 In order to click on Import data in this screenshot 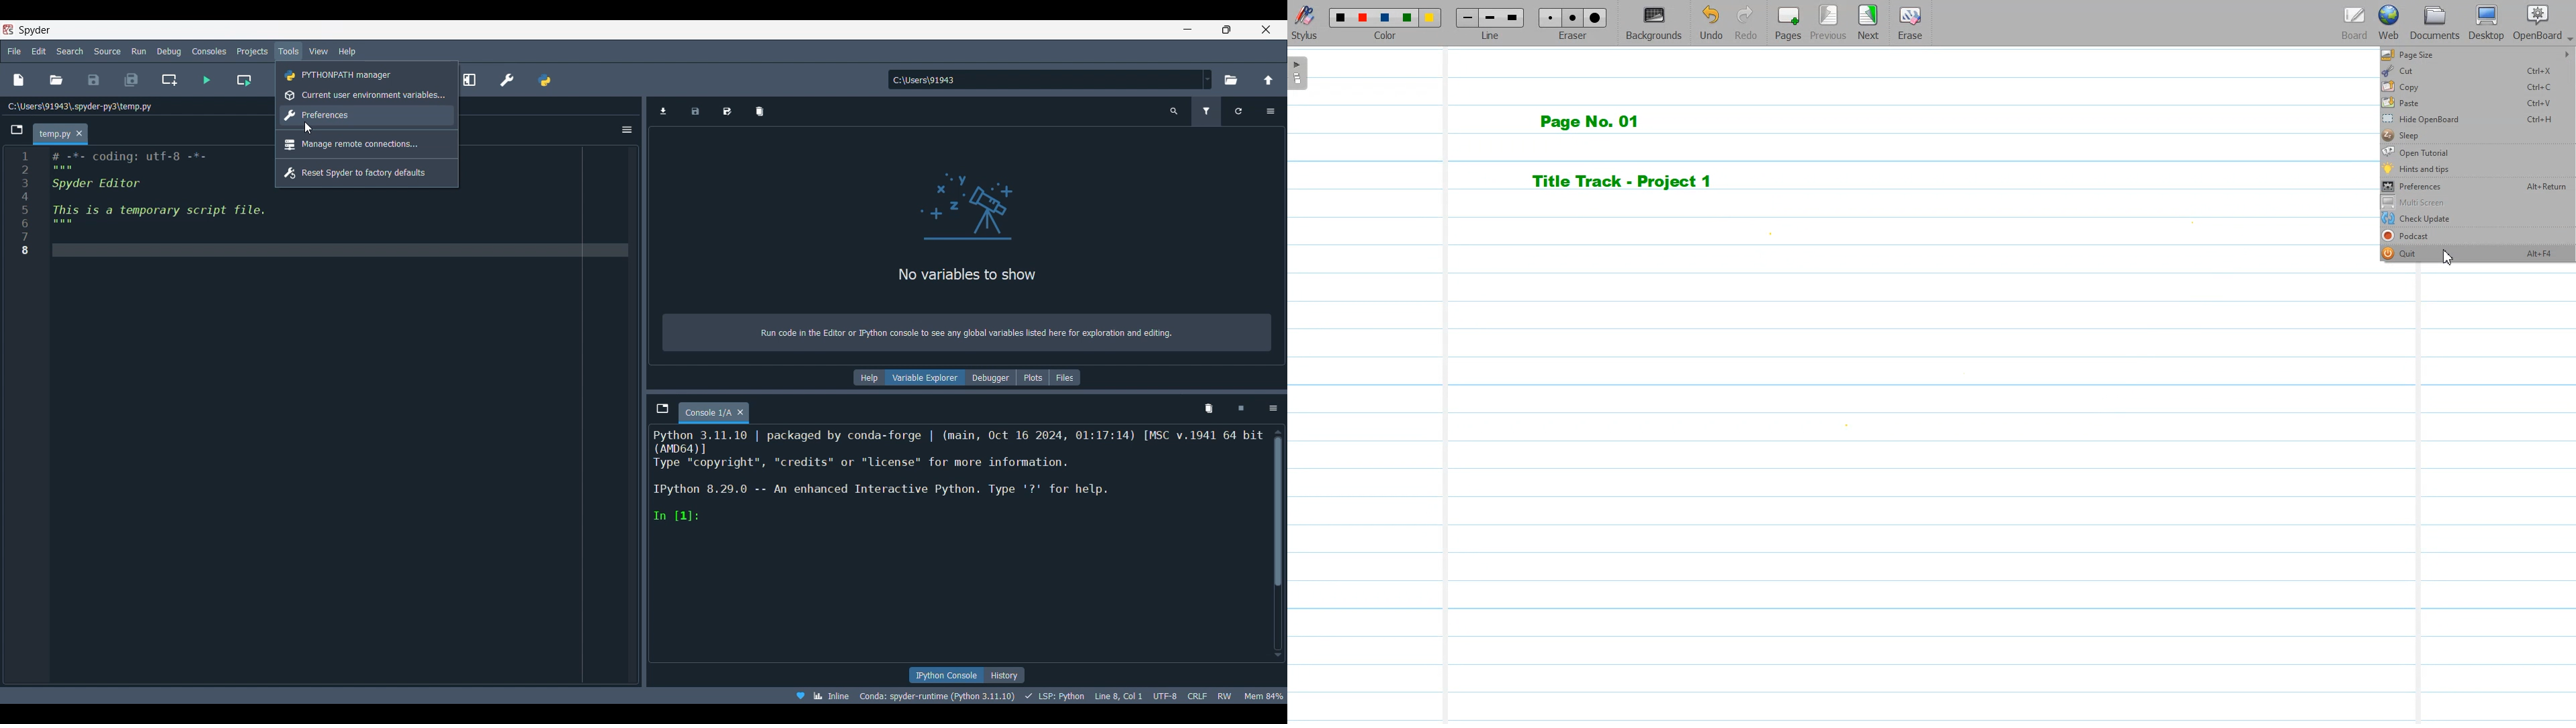, I will do `click(663, 111)`.